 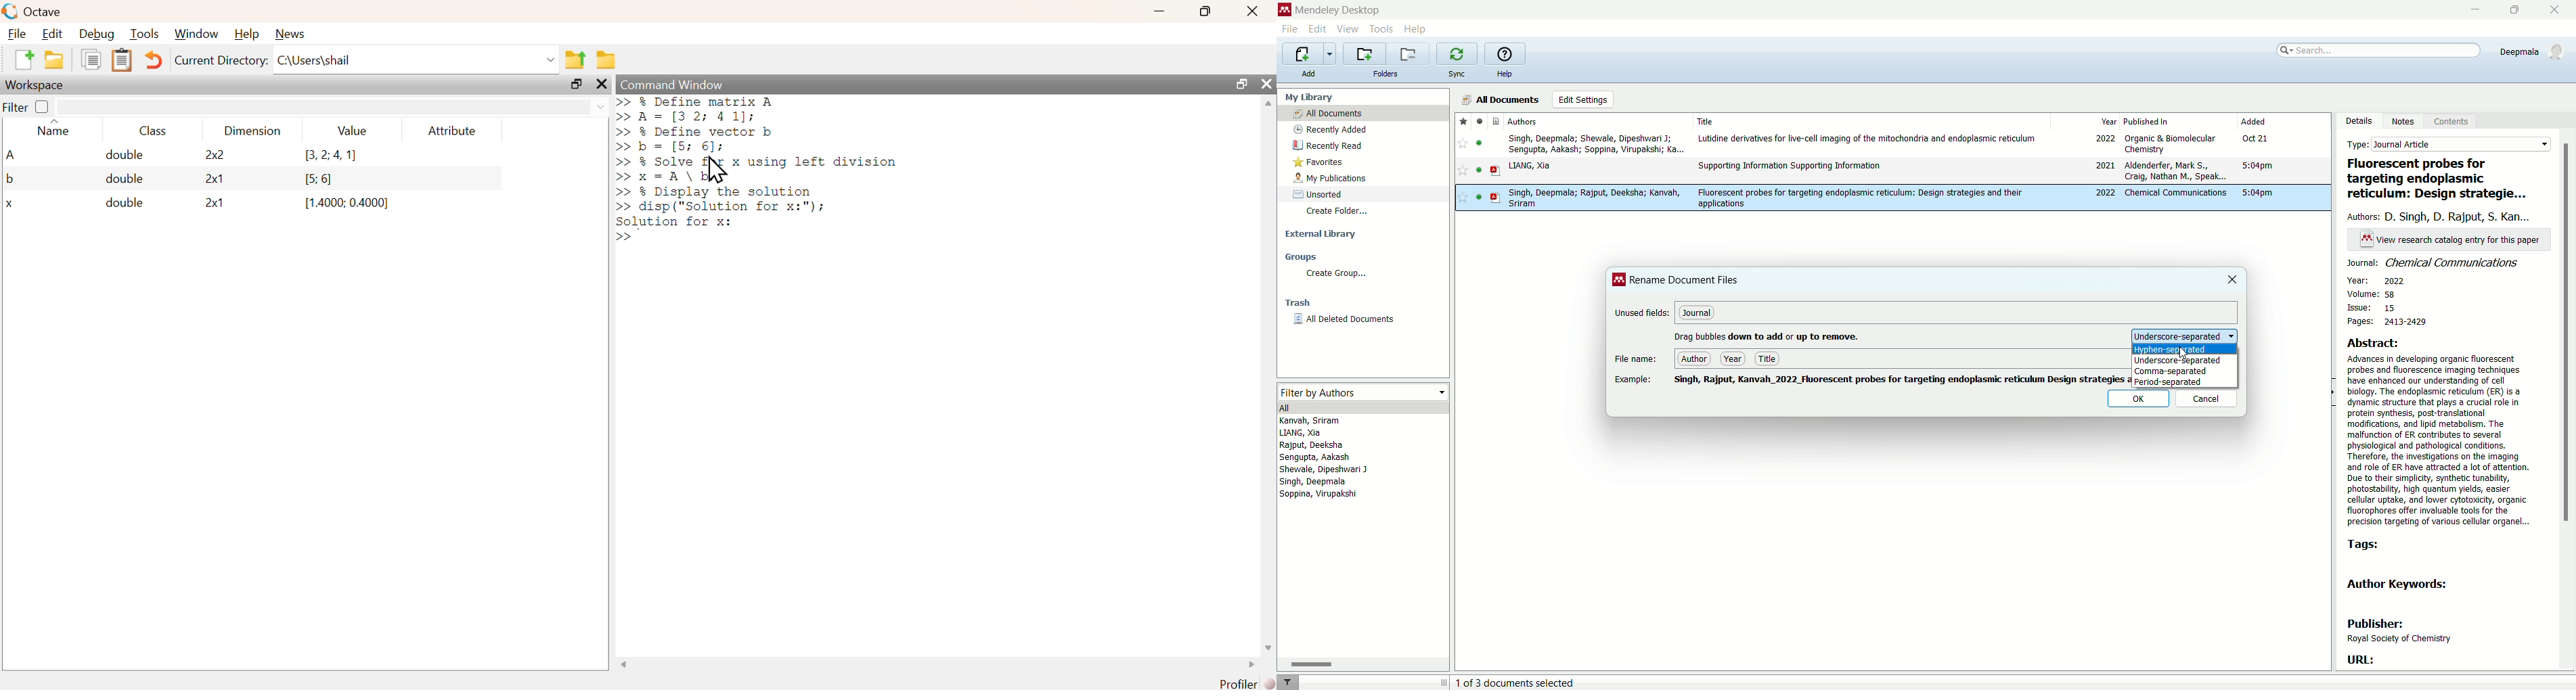 I want to click on rename document files, so click(x=1686, y=281).